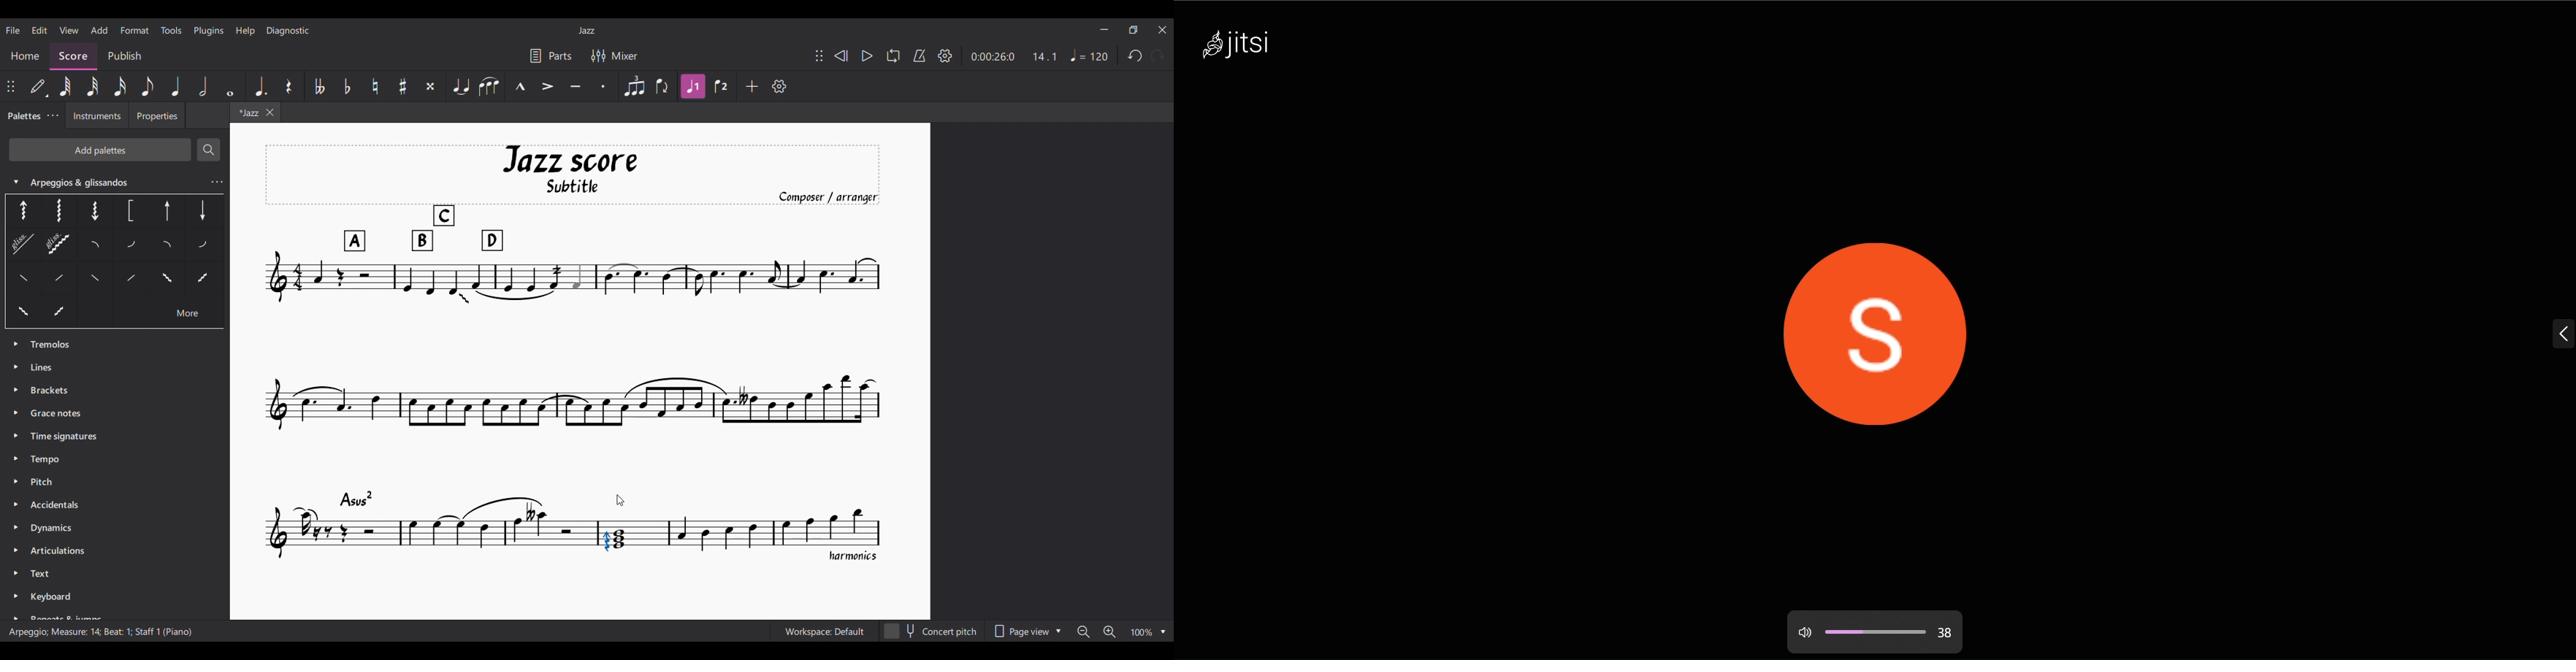 Image resolution: width=2576 pixels, height=672 pixels. What do you see at coordinates (48, 458) in the screenshot?
I see `Tempo` at bounding box center [48, 458].